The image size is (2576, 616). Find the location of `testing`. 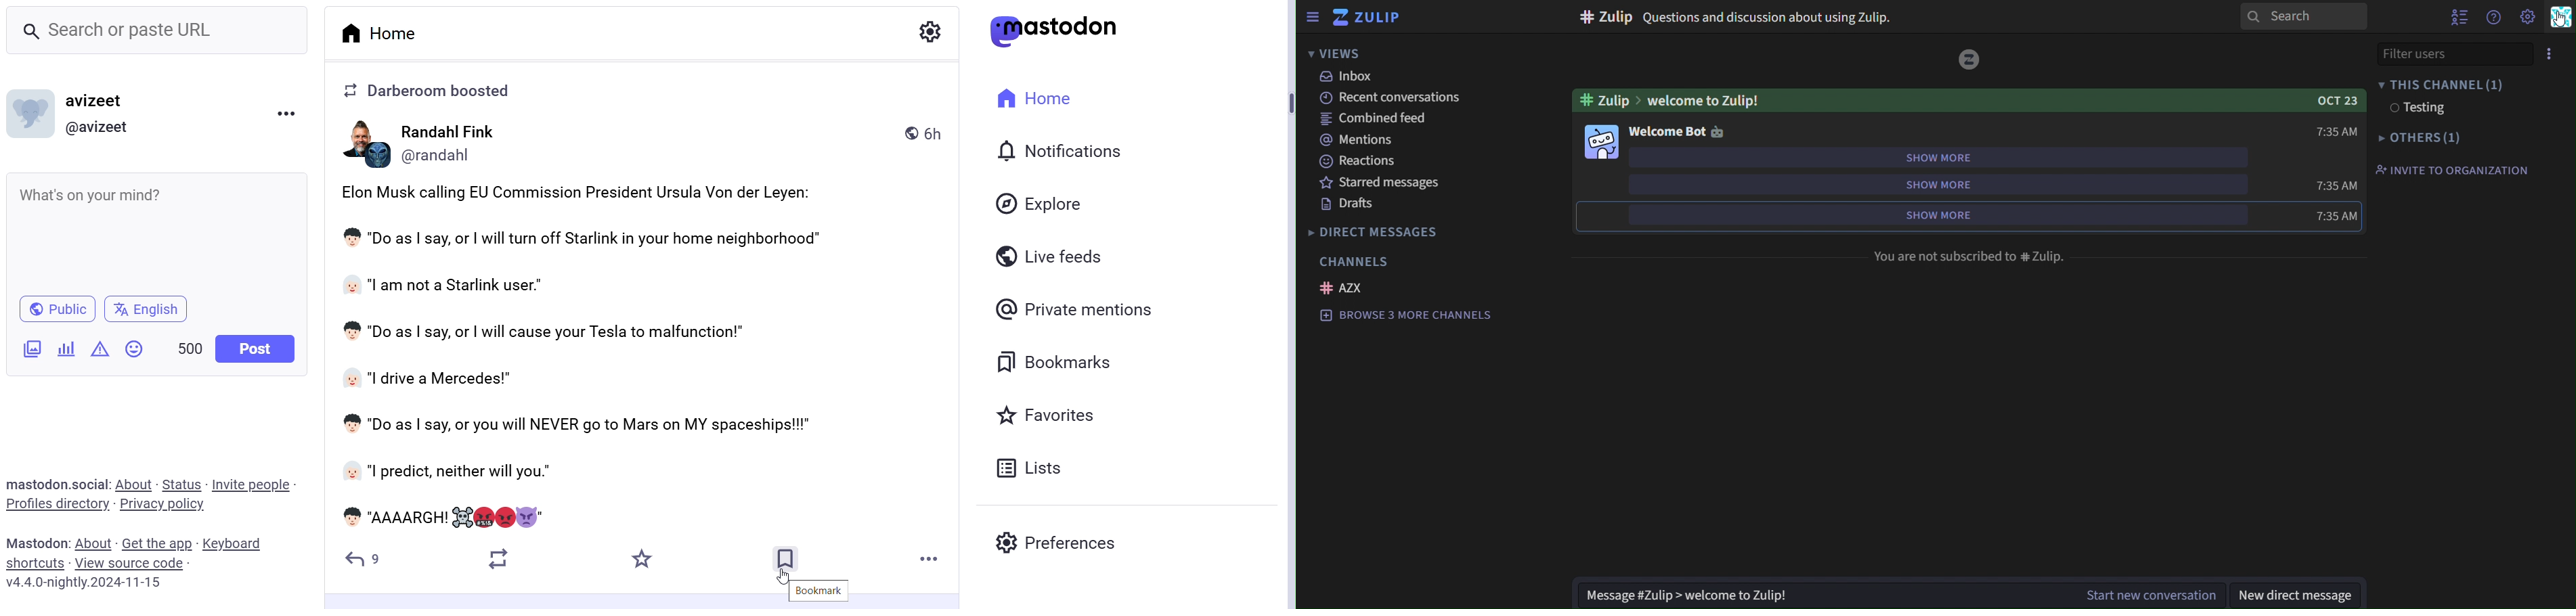

testing is located at coordinates (2416, 109).